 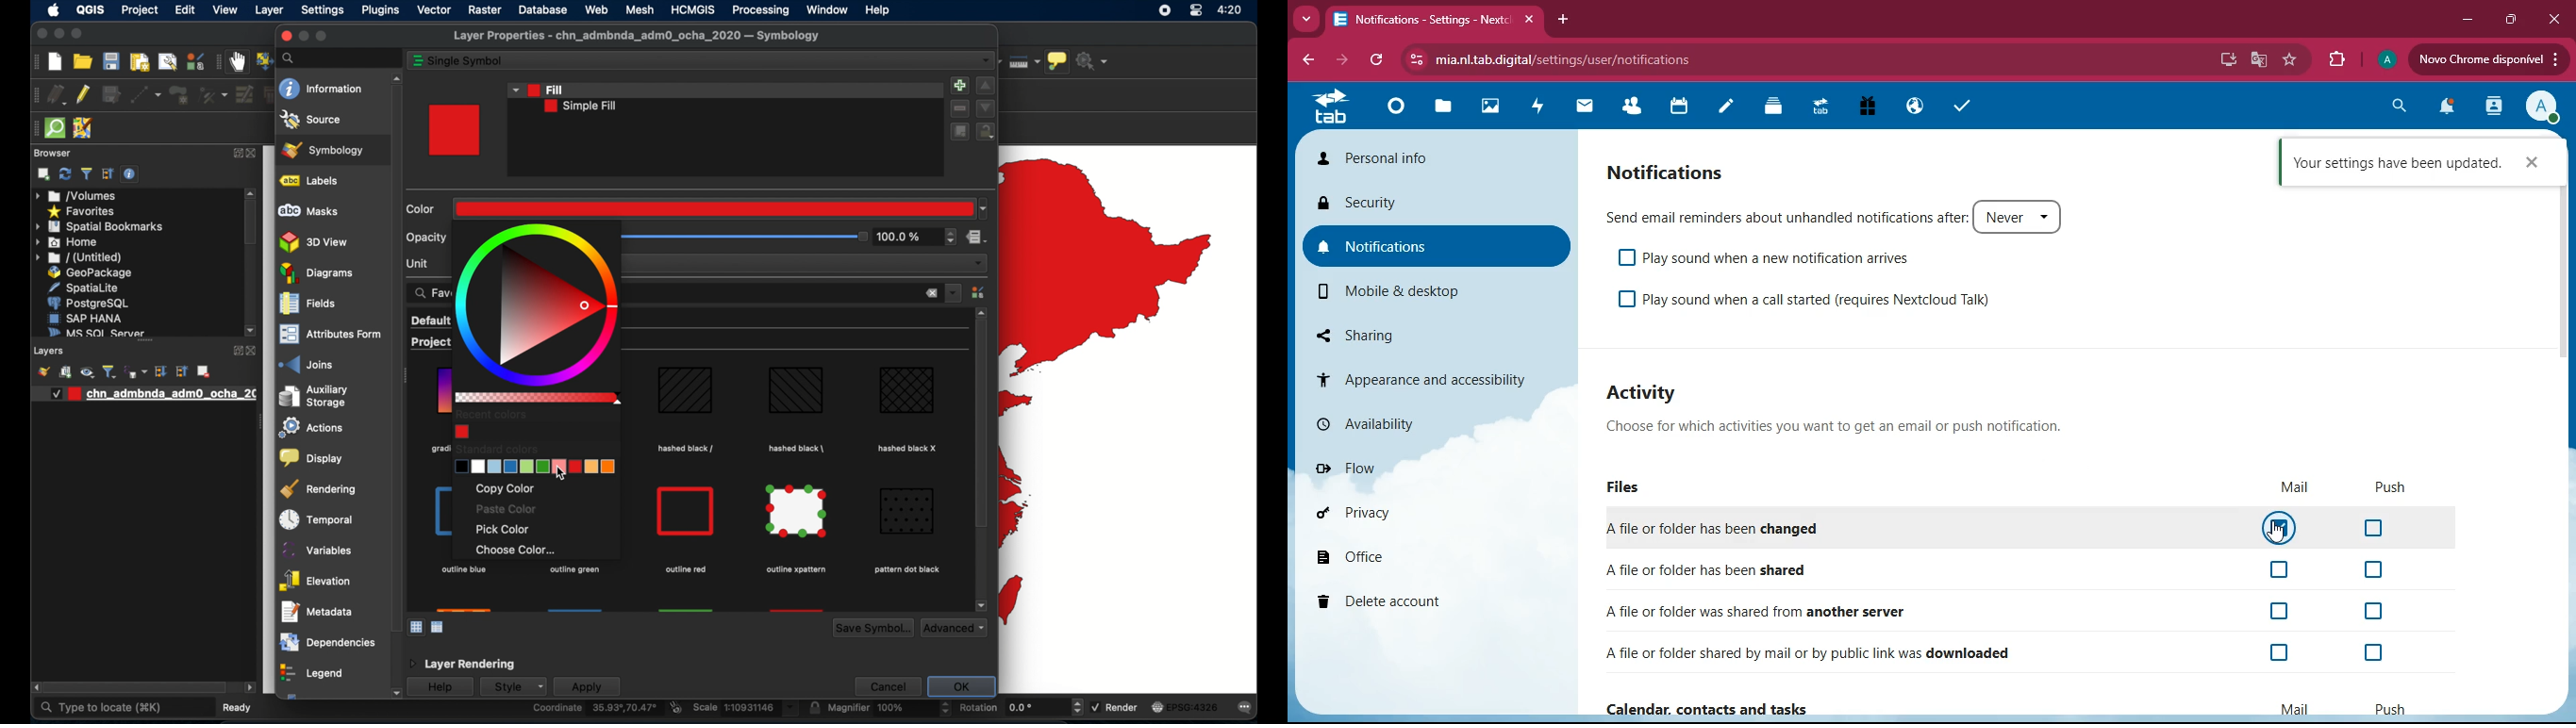 I want to click on search, so click(x=2397, y=108).